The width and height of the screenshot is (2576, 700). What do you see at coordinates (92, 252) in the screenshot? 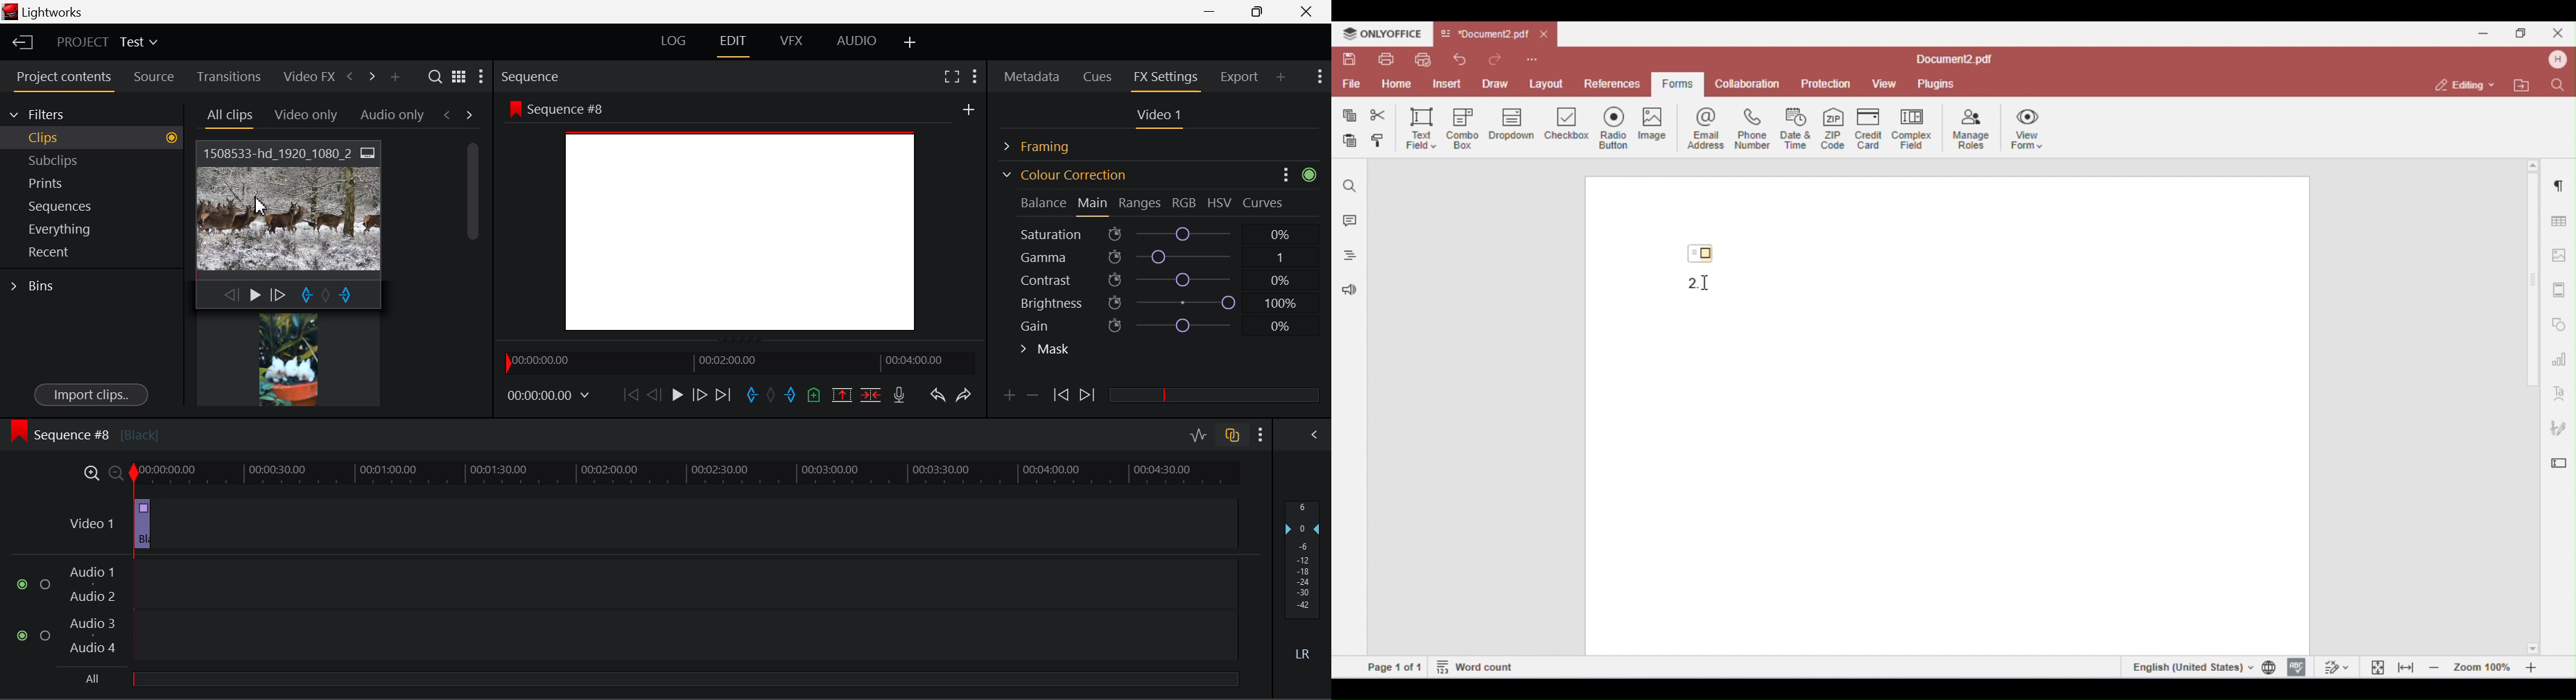
I see `Recent Tab Open` at bounding box center [92, 252].